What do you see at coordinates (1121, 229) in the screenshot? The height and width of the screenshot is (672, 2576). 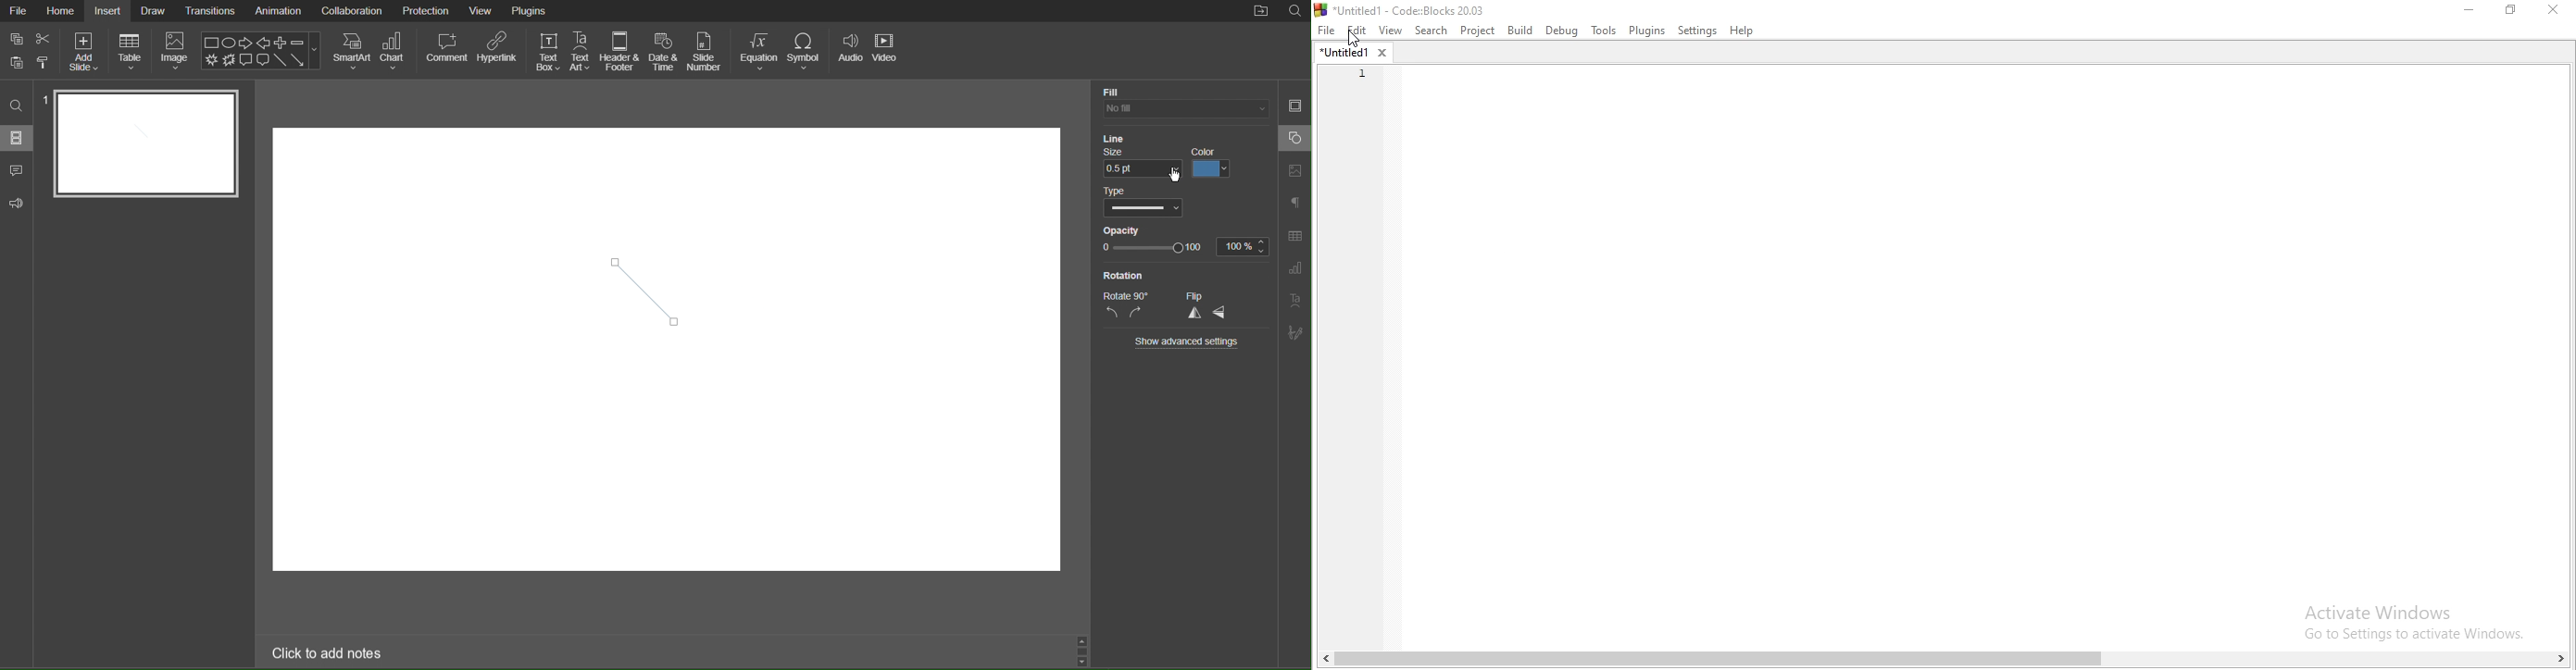 I see `Opacity` at bounding box center [1121, 229].